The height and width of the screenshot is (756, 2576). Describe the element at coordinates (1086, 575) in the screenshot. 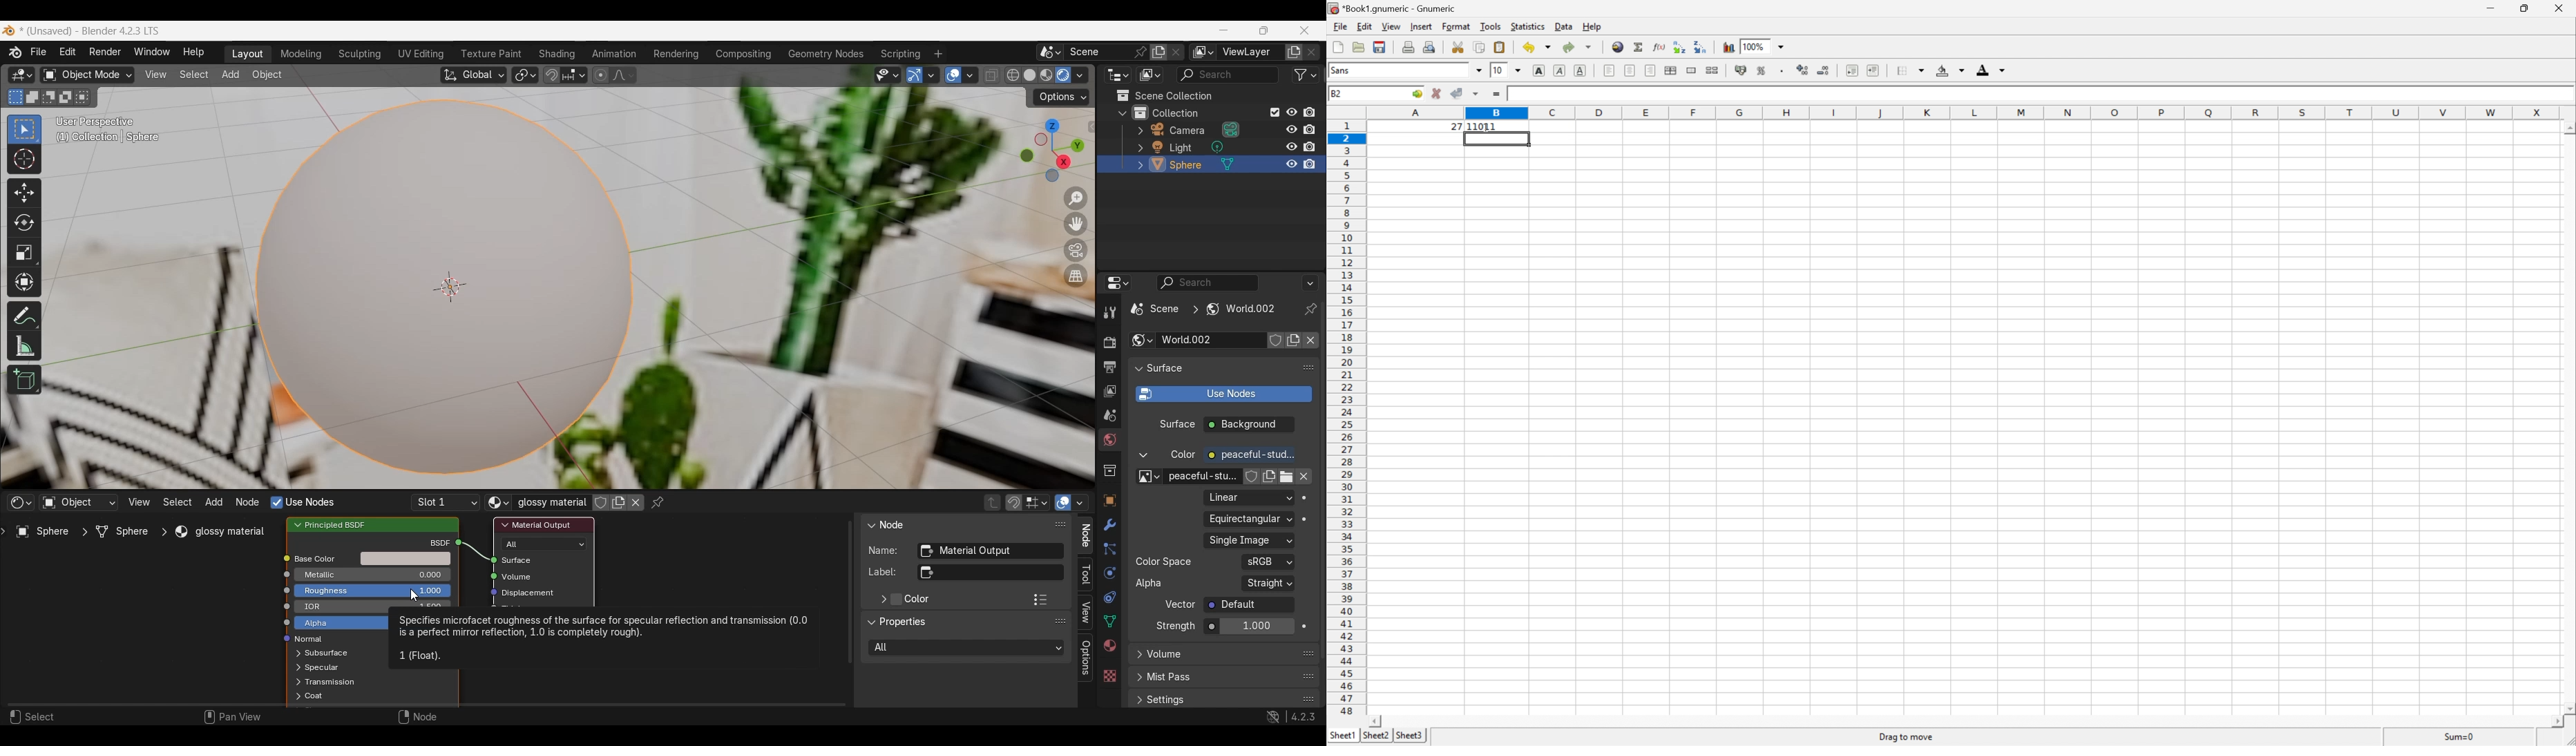

I see `Tool panel` at that location.